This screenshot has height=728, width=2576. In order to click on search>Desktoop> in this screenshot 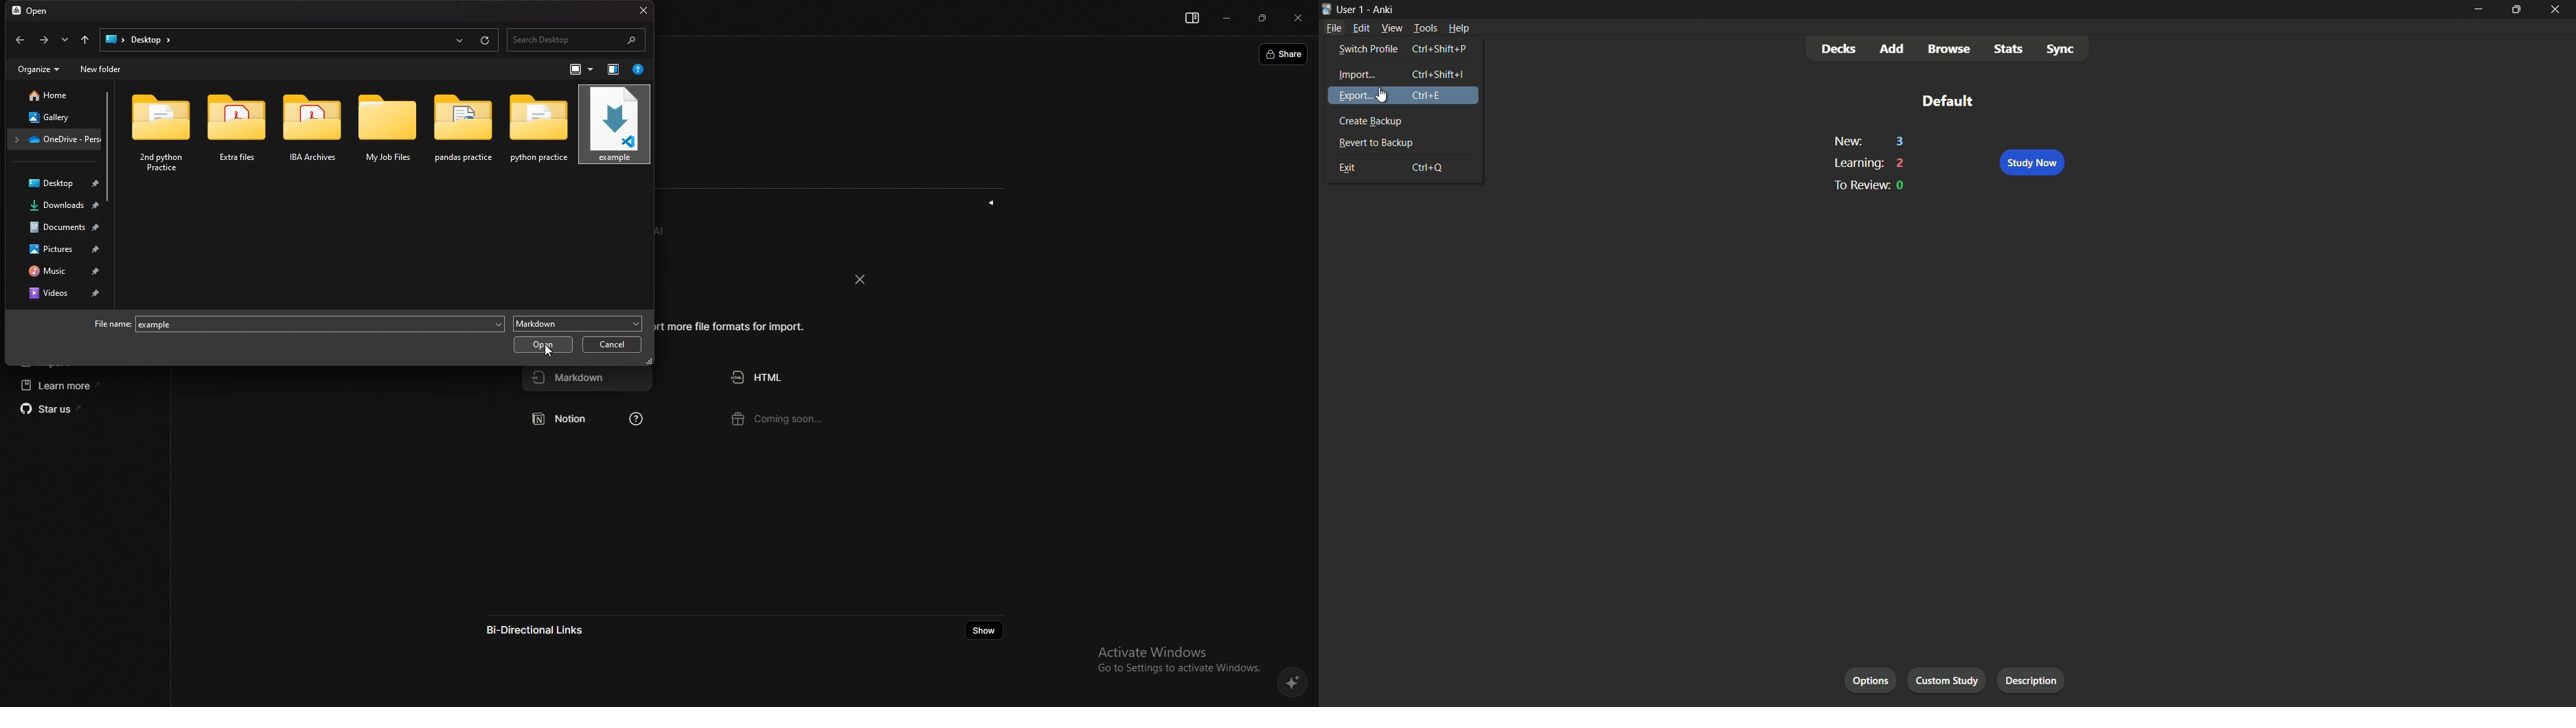, I will do `click(146, 40)`.